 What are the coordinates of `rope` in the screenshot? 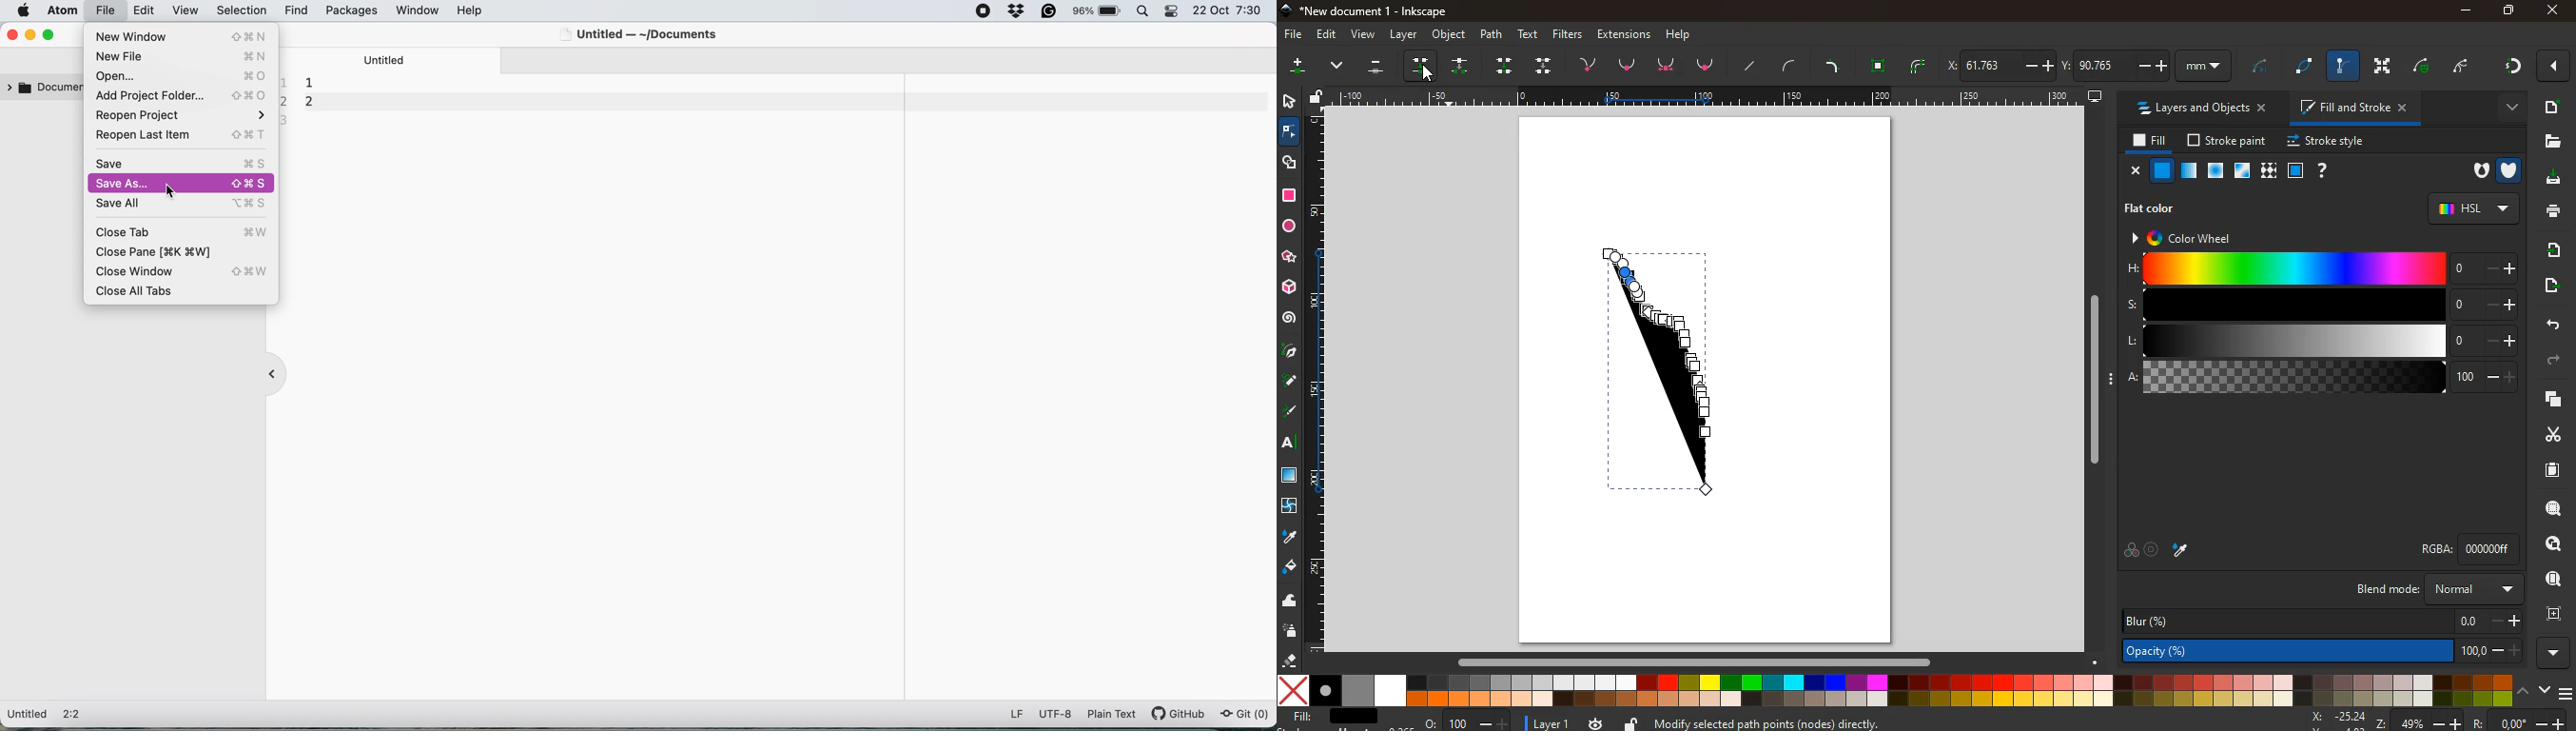 It's located at (2260, 69).